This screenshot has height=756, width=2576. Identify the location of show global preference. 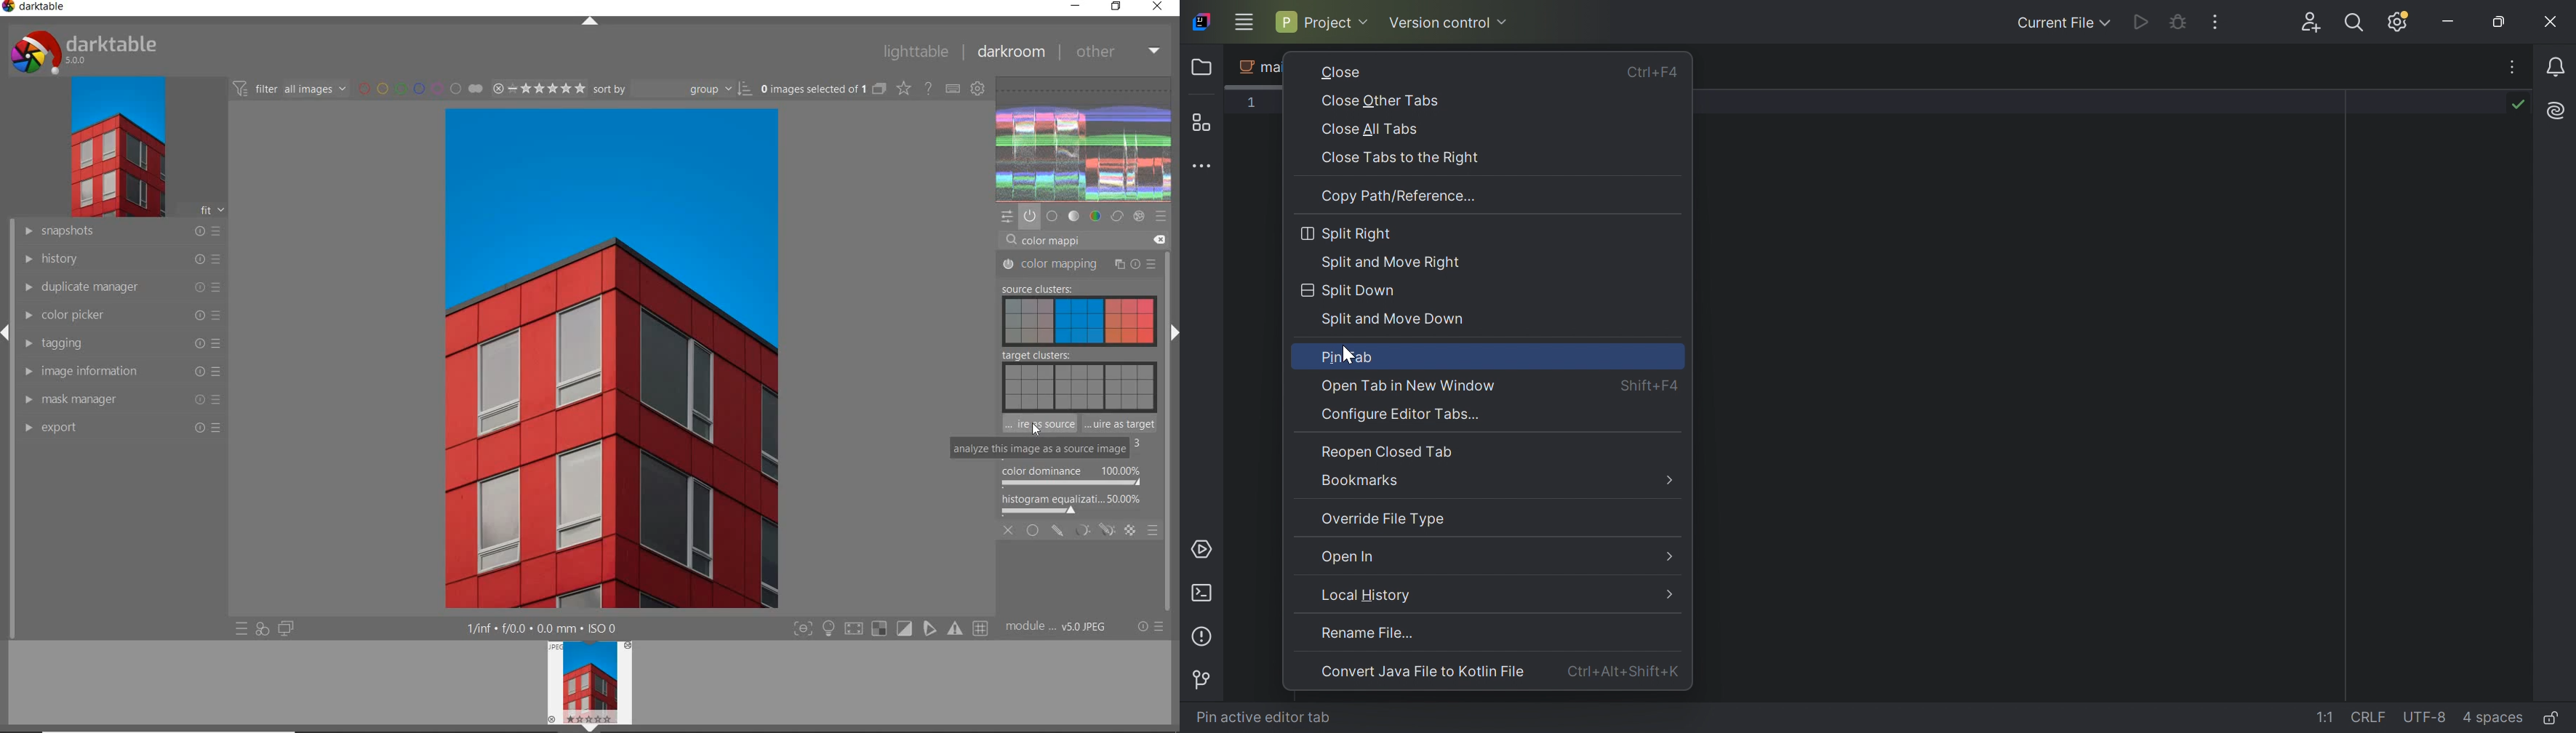
(978, 89).